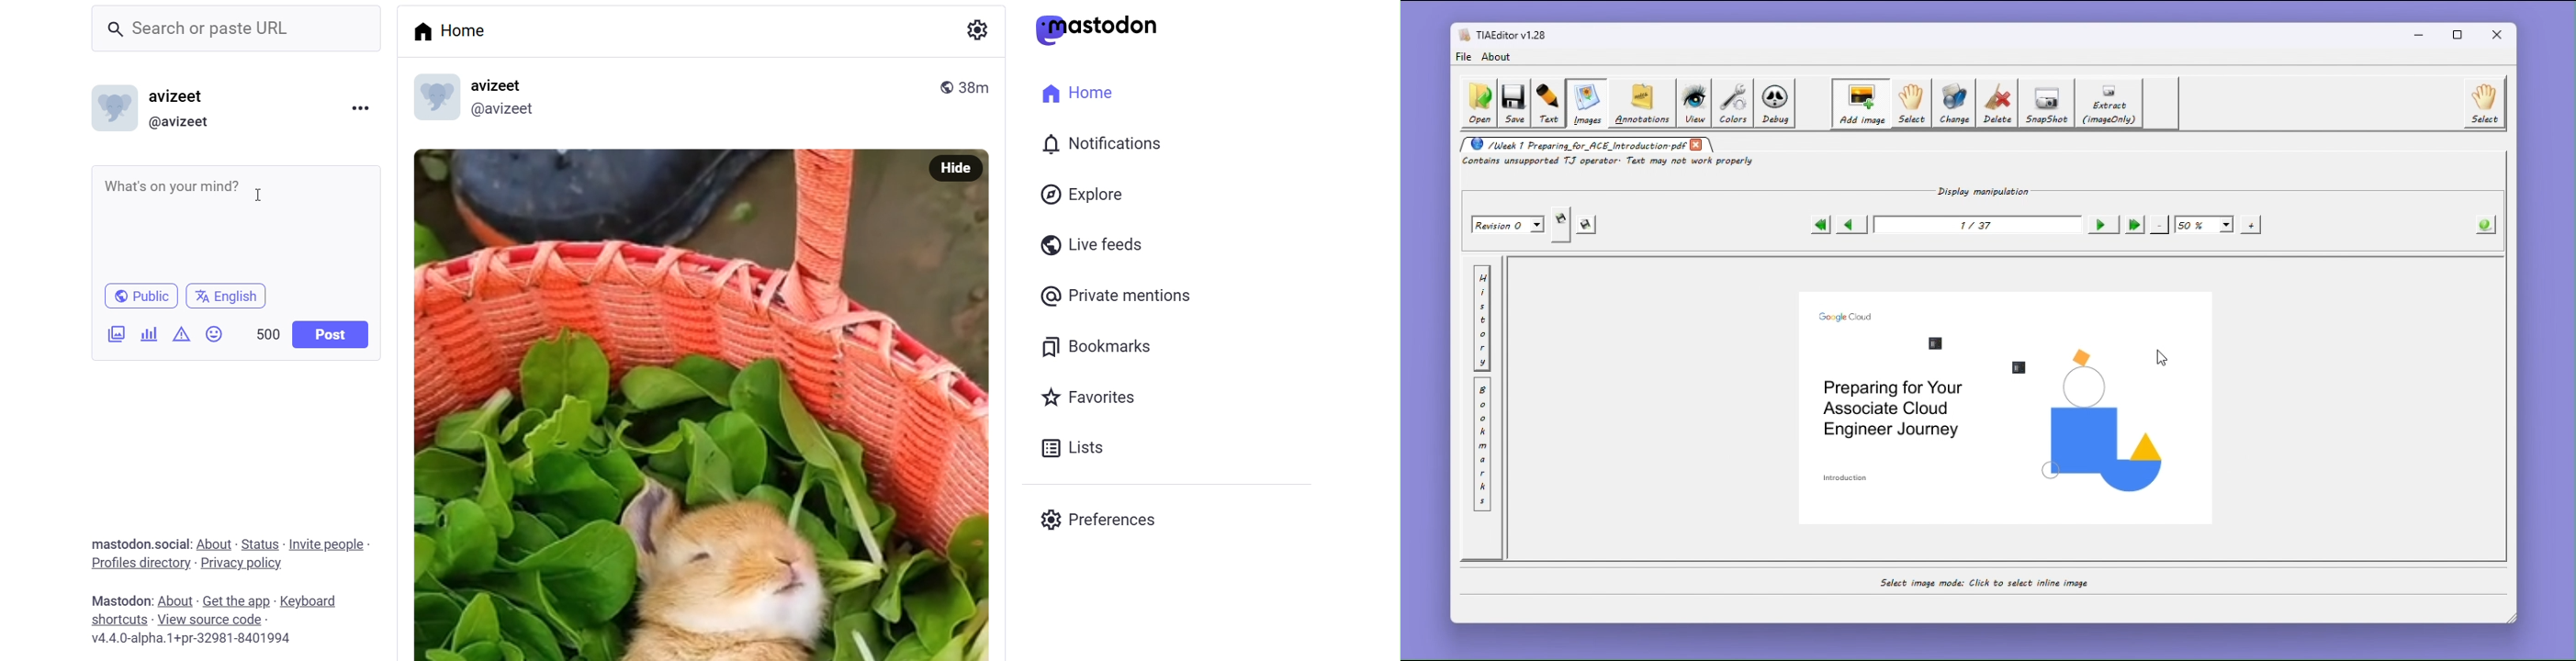 This screenshot has width=2576, height=672. I want to click on Profiles Directories, so click(140, 564).